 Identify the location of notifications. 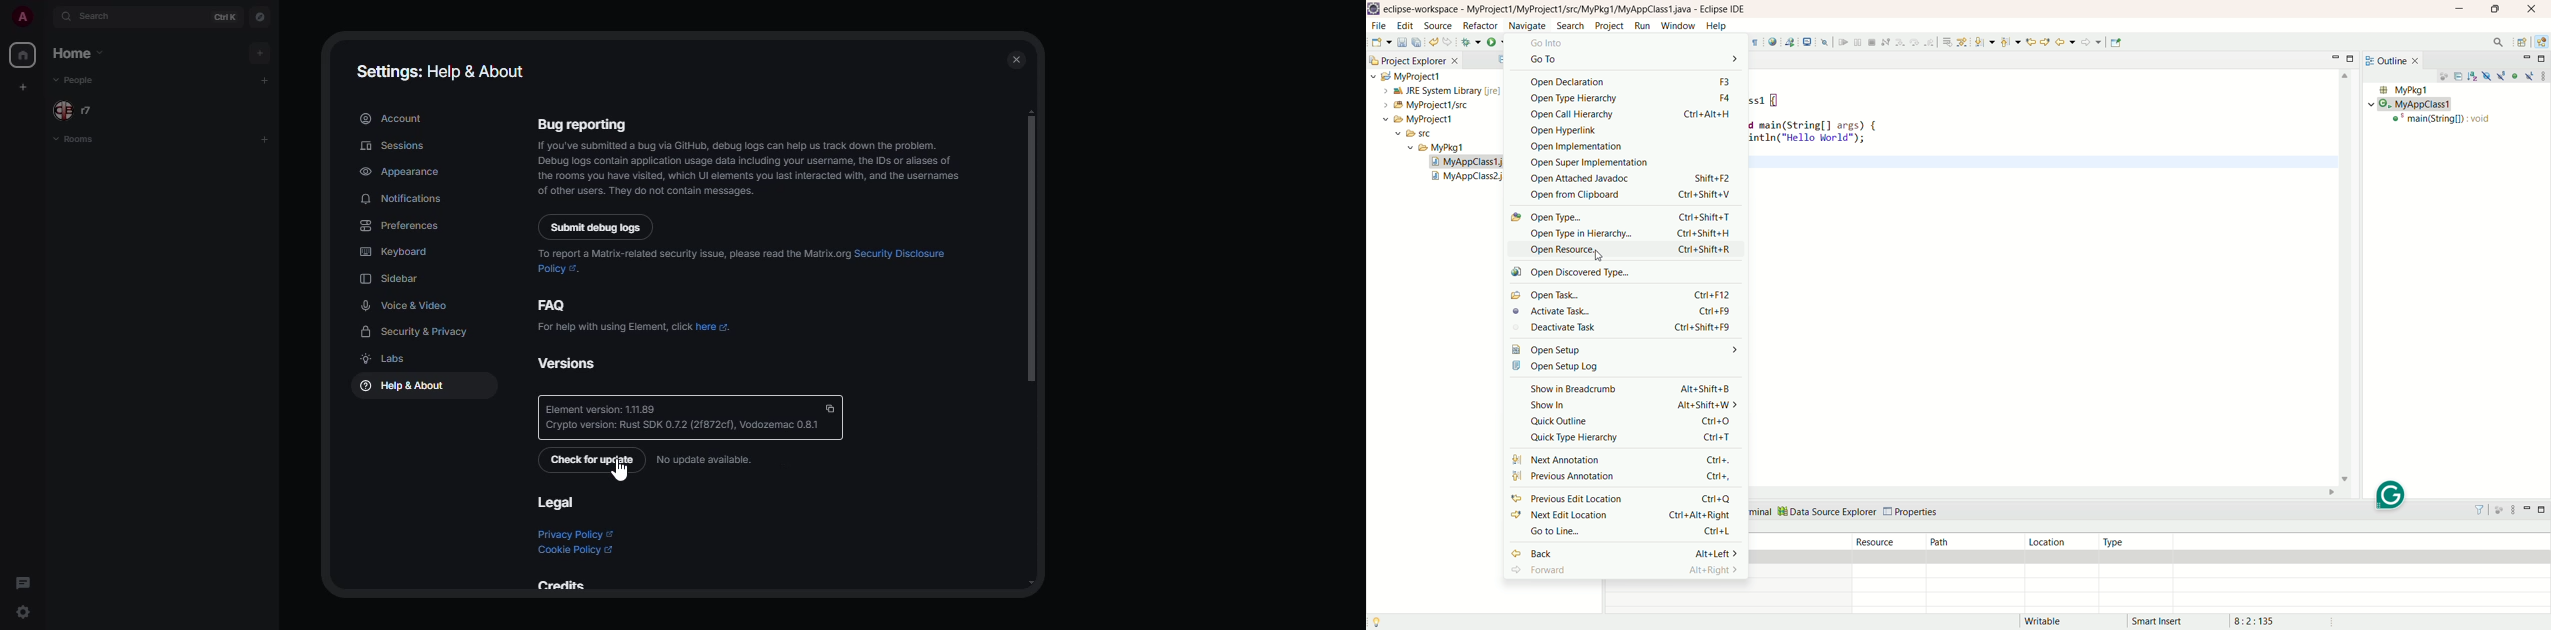
(404, 199).